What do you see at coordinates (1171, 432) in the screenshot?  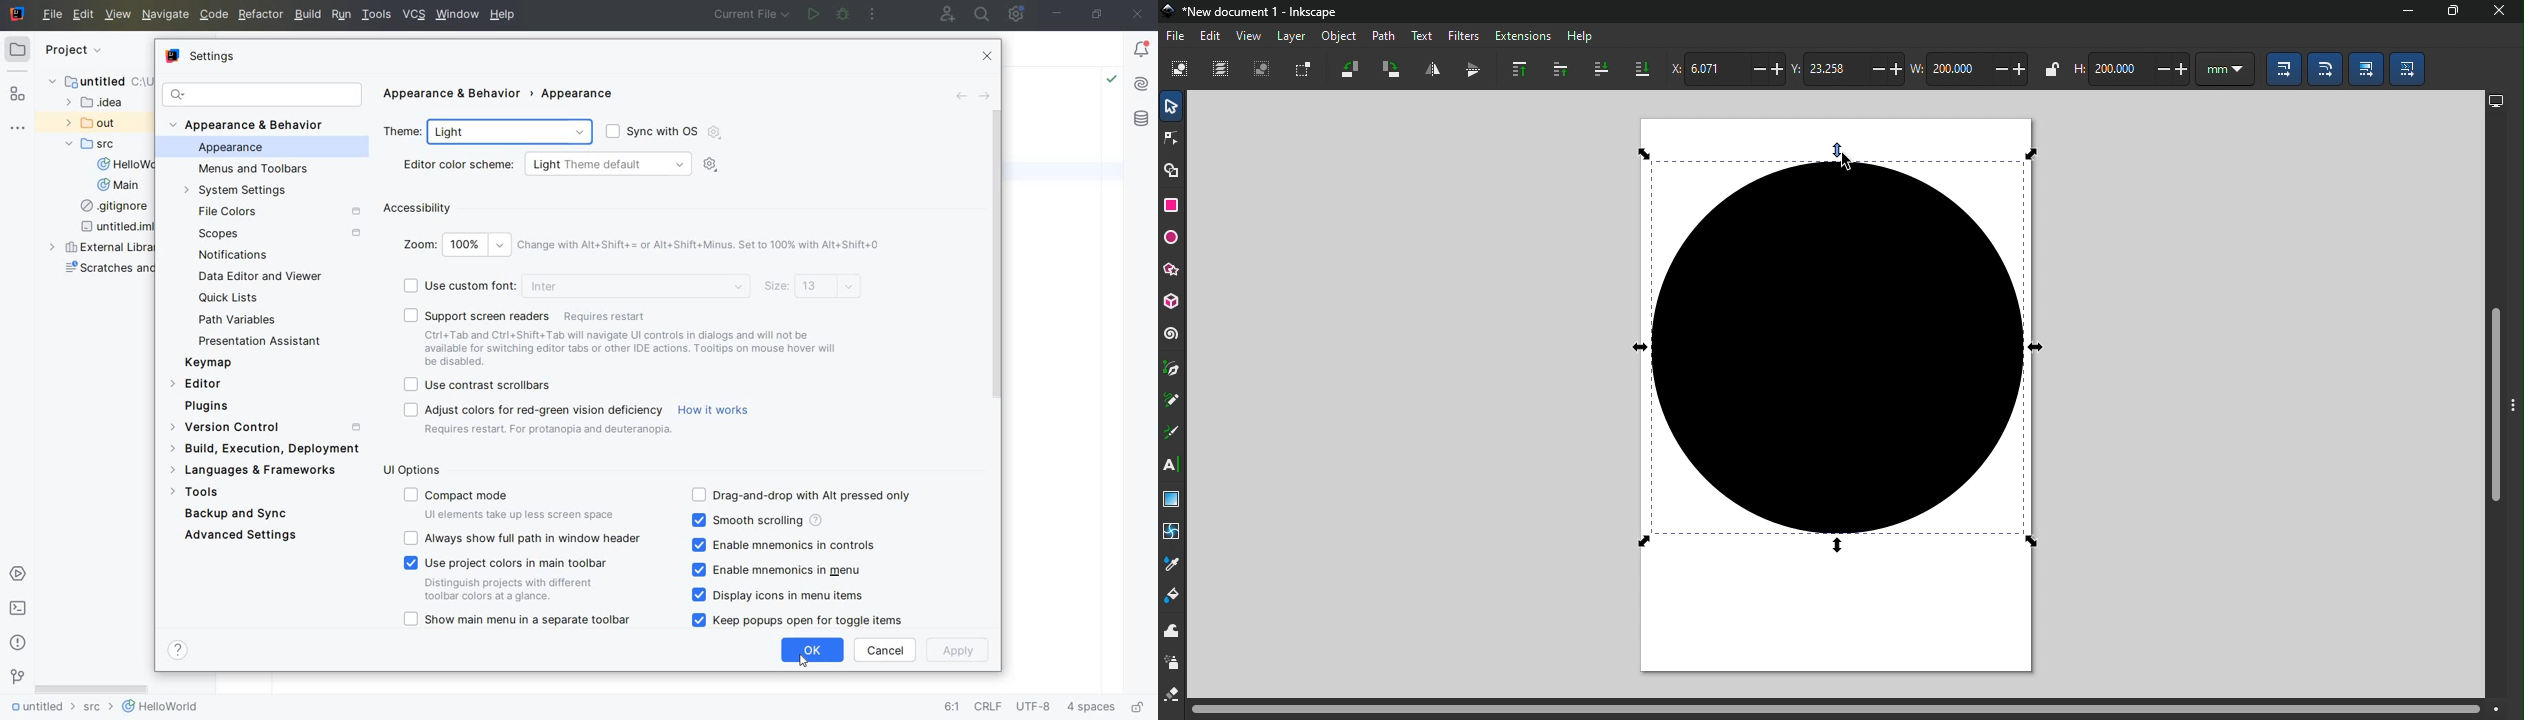 I see `Calligraphy tool` at bounding box center [1171, 432].